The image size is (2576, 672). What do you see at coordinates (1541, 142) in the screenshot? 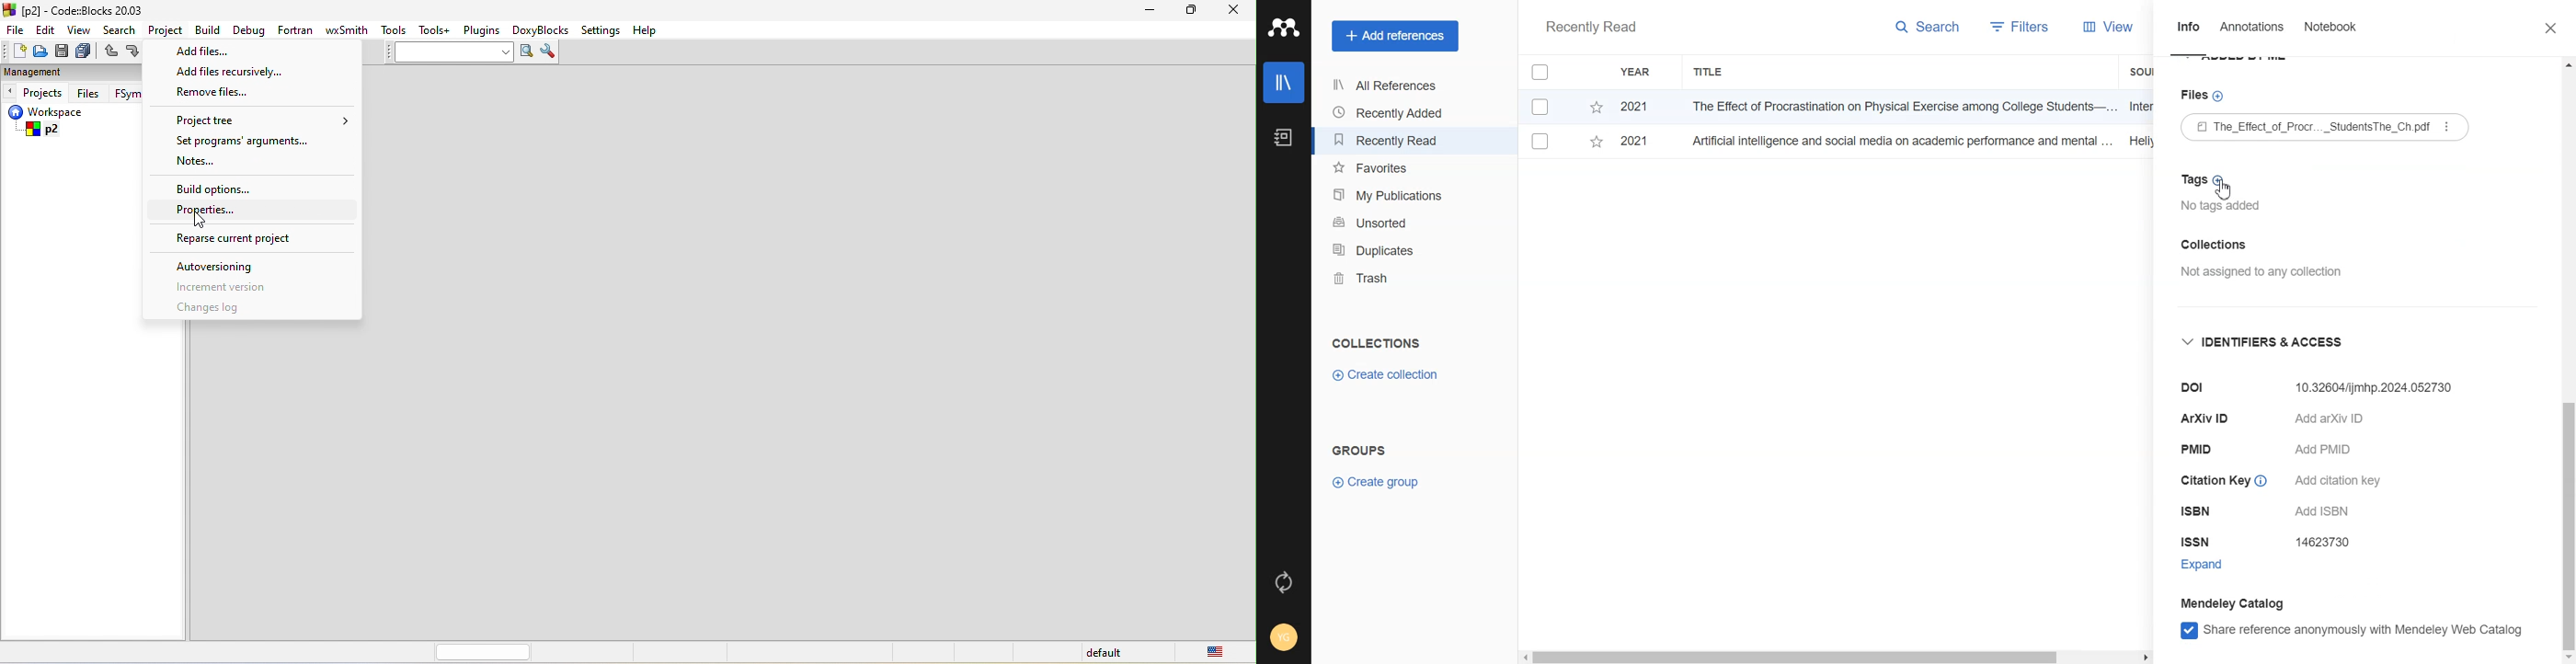
I see `Checkbox` at bounding box center [1541, 142].